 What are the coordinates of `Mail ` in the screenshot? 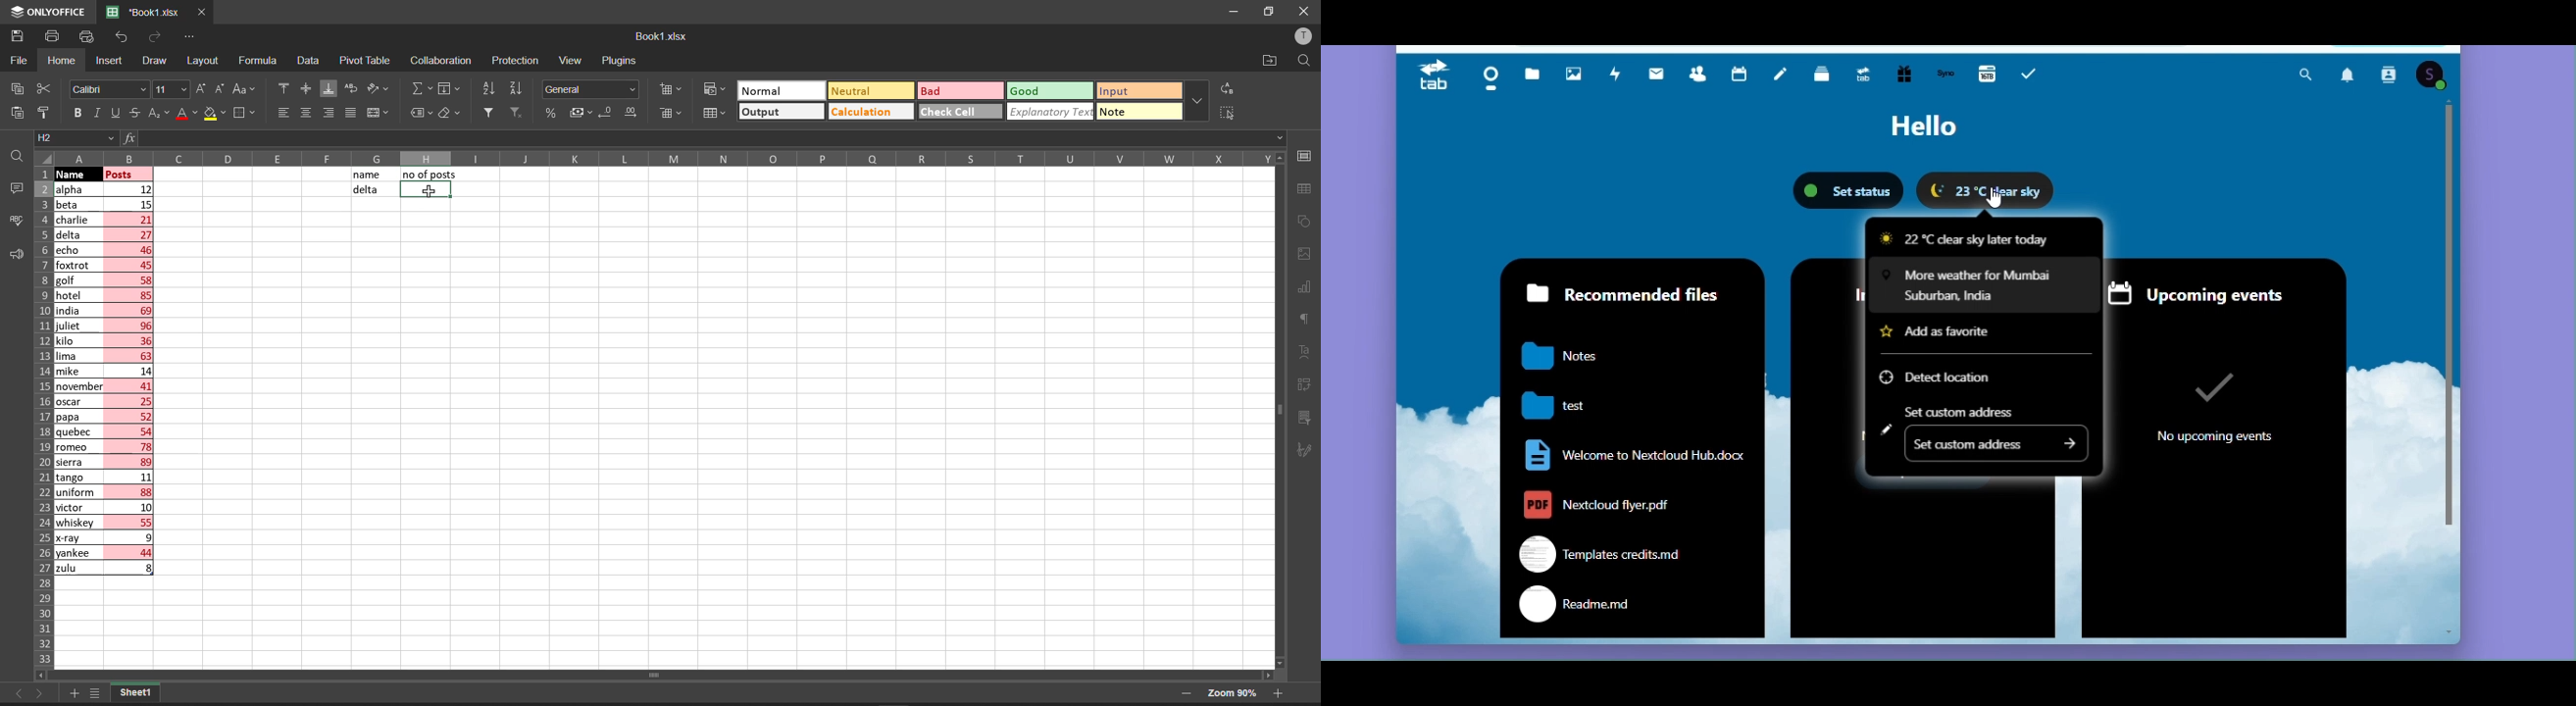 It's located at (1657, 78).